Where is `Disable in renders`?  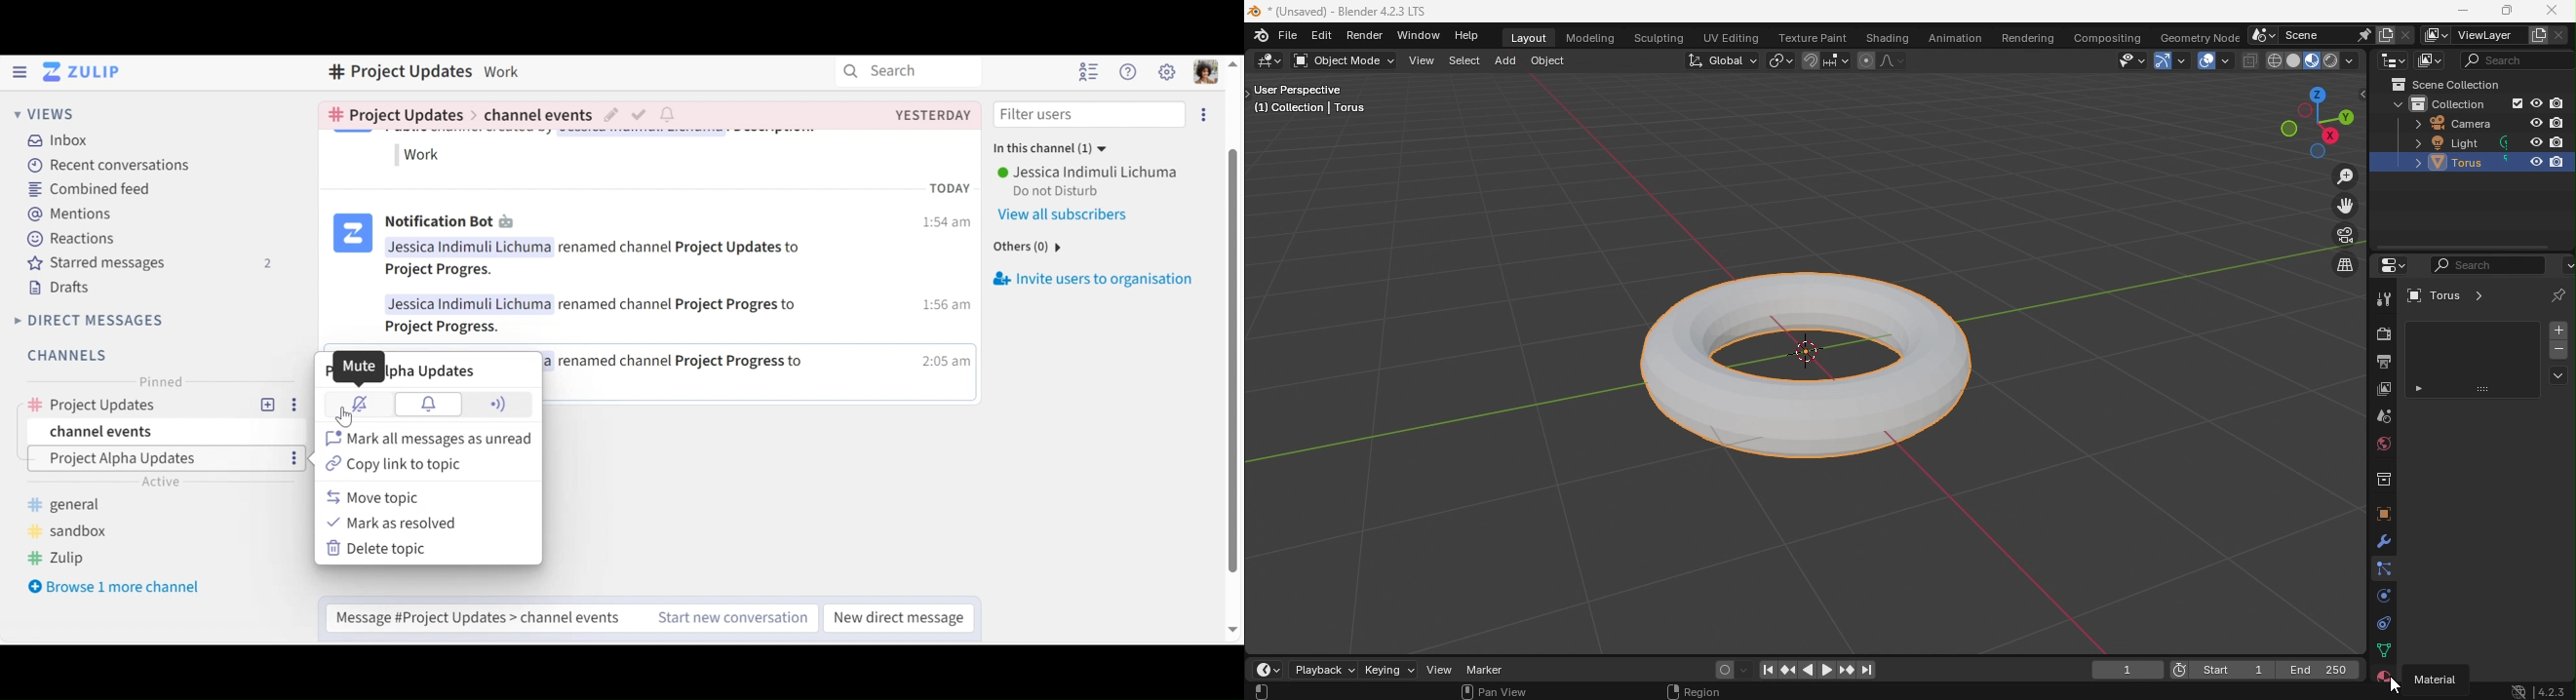
Disable in renders is located at coordinates (2558, 142).